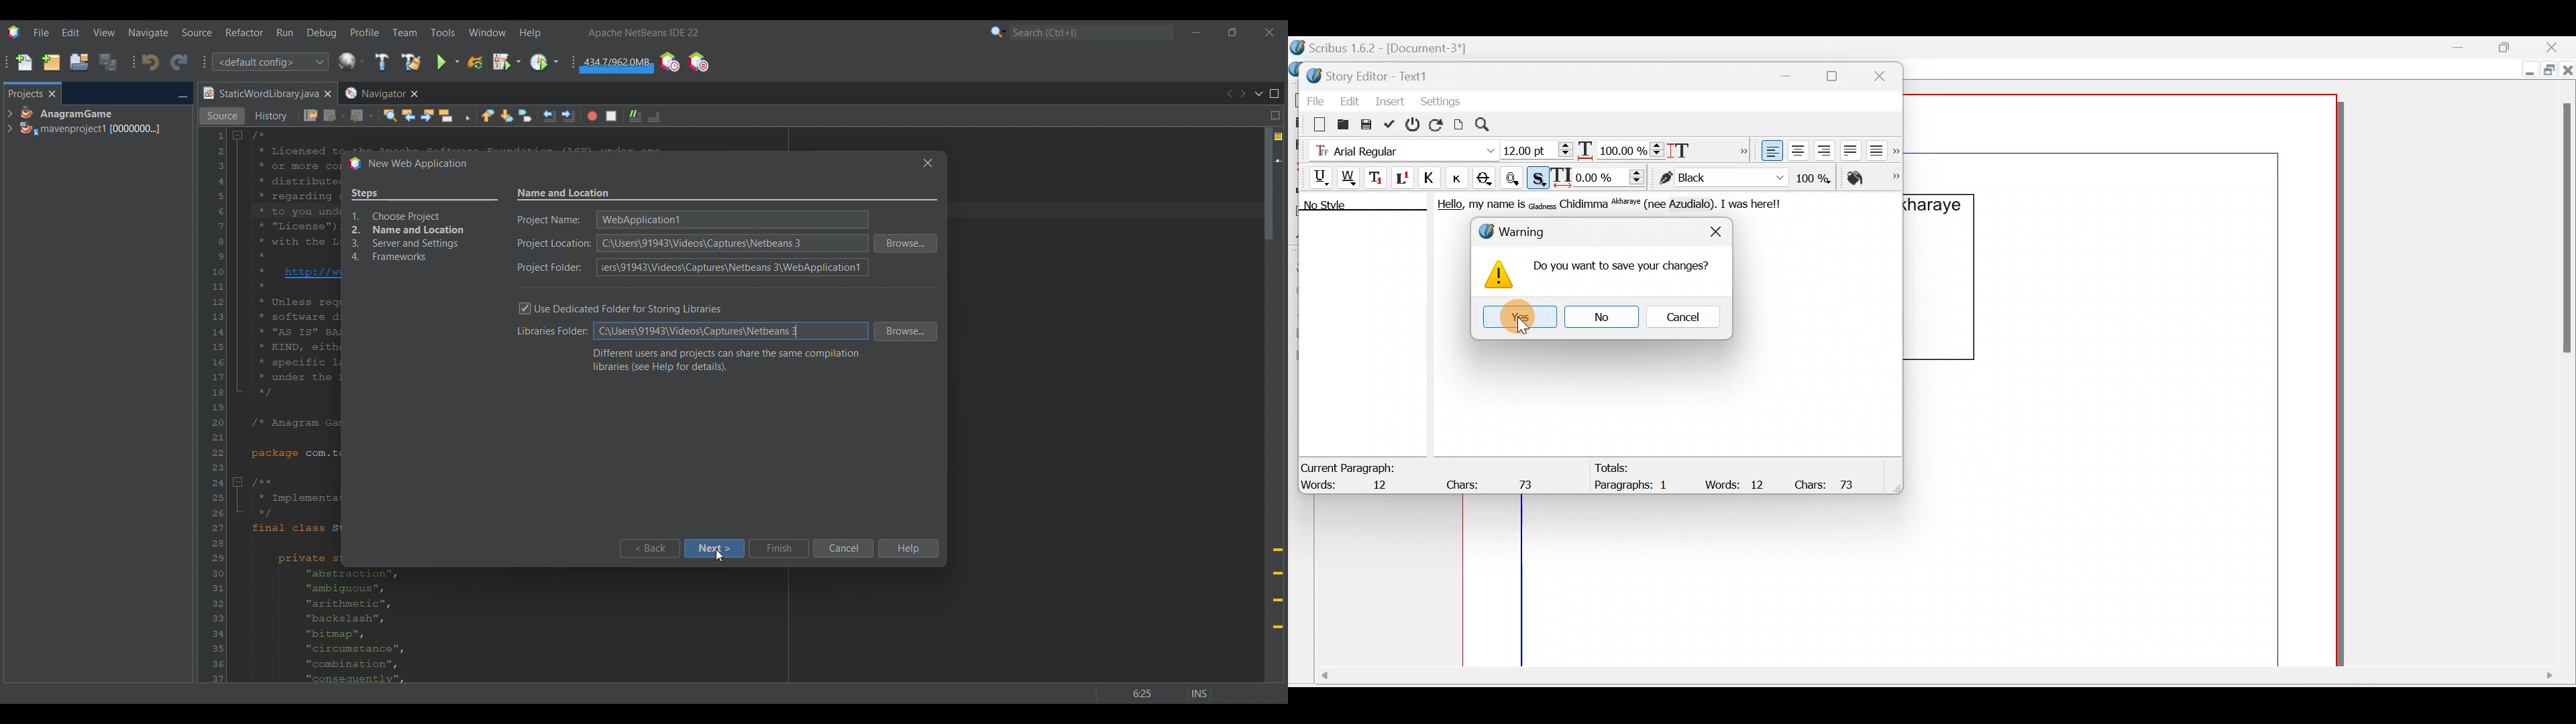 This screenshot has width=2576, height=728. What do you see at coordinates (1342, 123) in the screenshot?
I see `Load from file` at bounding box center [1342, 123].